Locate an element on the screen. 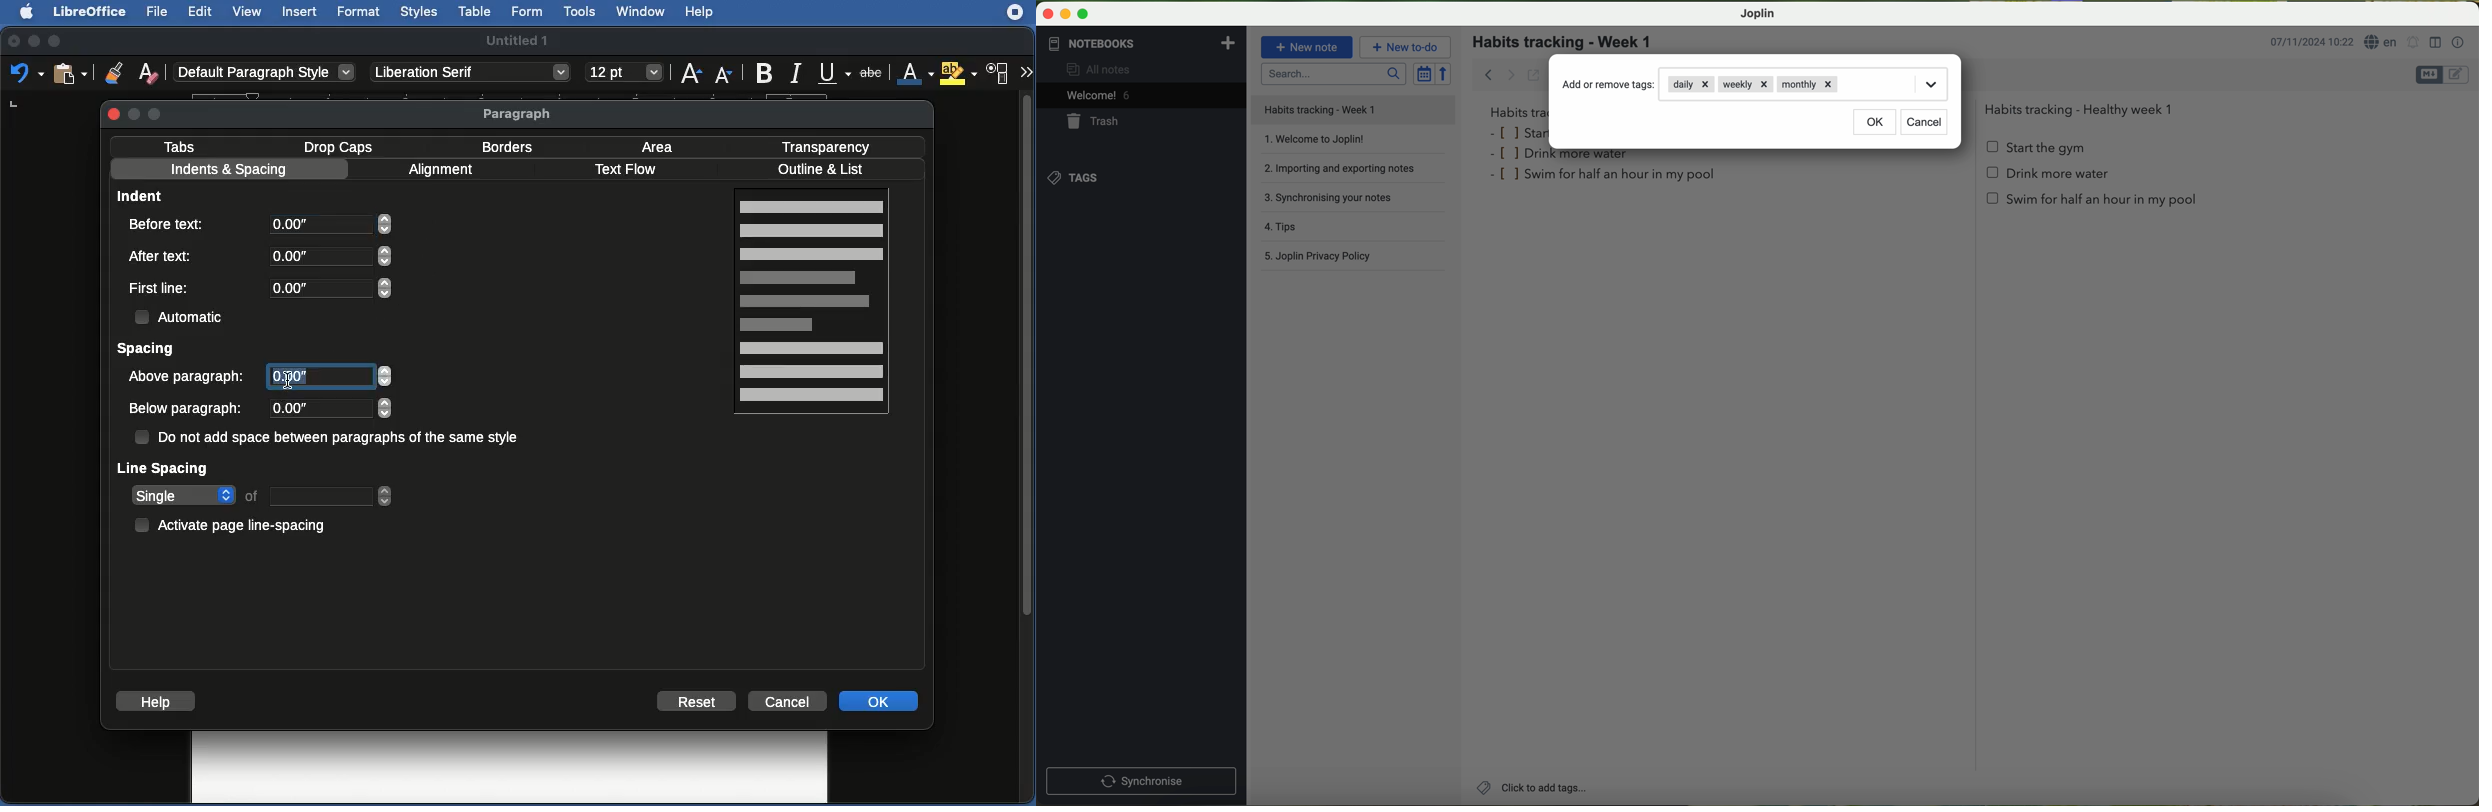 The image size is (2492, 812). toggle sort order field is located at coordinates (1424, 73).